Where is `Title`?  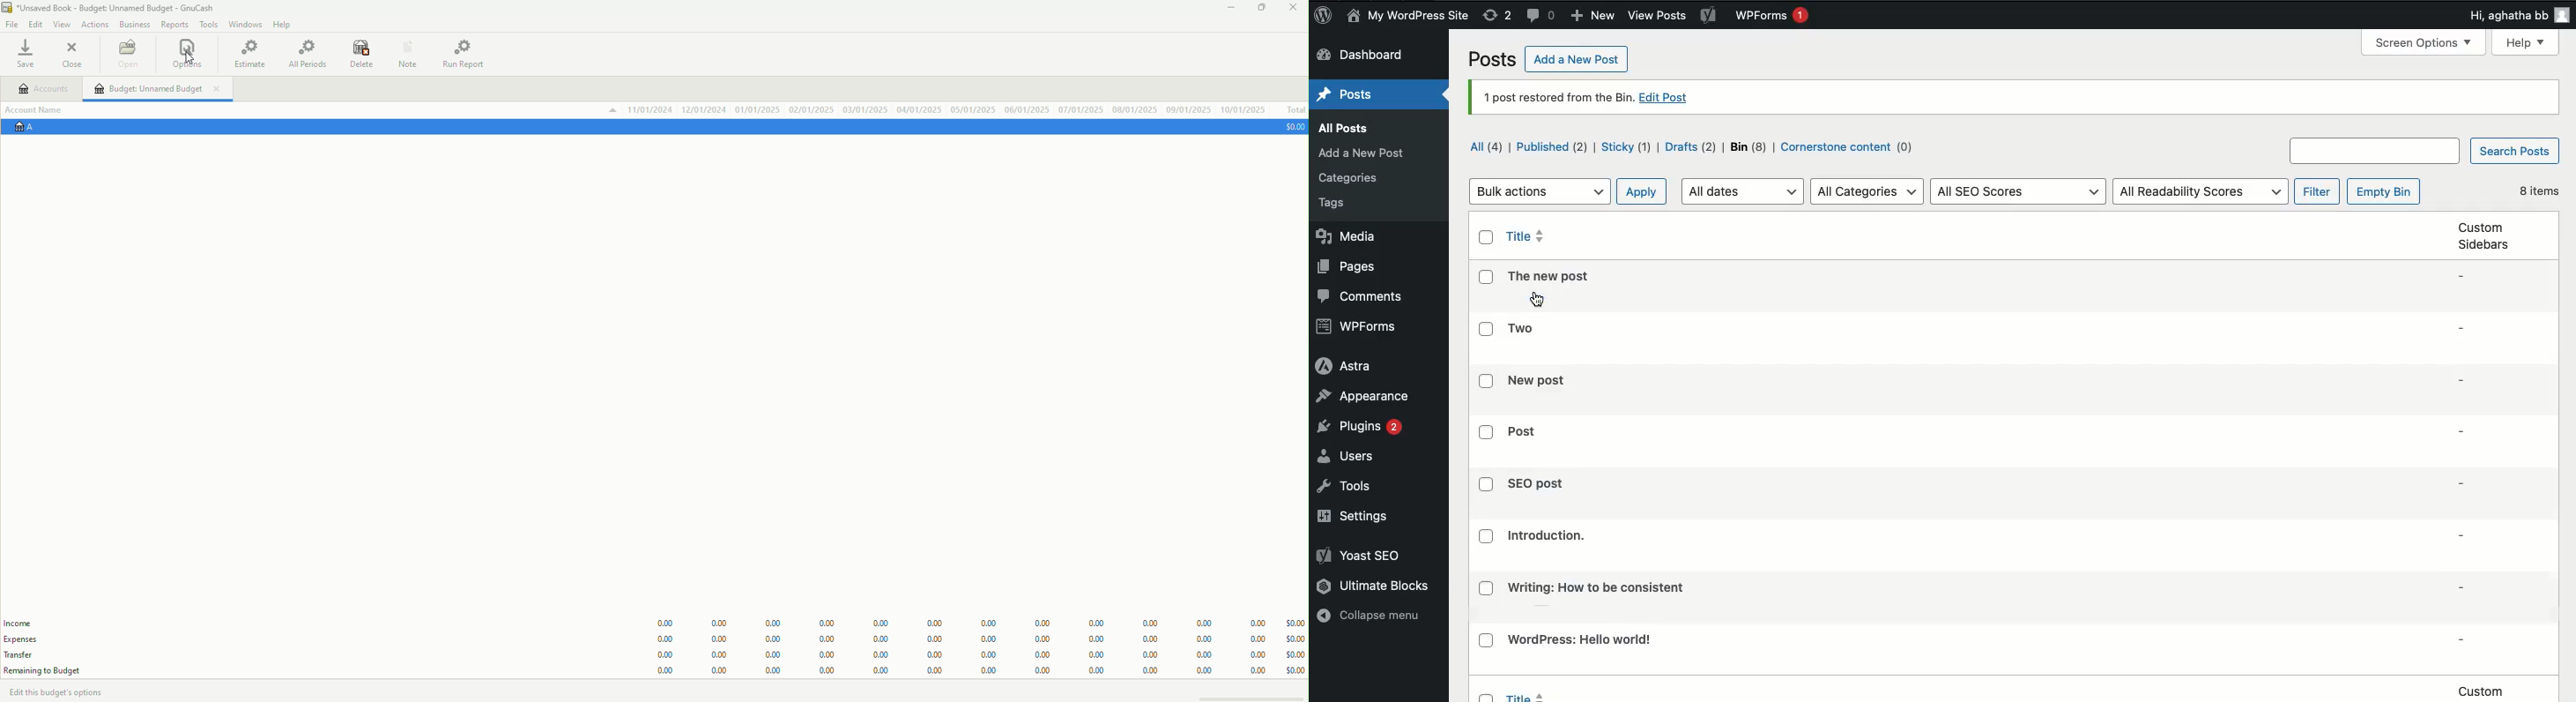
Title is located at coordinates (1548, 276).